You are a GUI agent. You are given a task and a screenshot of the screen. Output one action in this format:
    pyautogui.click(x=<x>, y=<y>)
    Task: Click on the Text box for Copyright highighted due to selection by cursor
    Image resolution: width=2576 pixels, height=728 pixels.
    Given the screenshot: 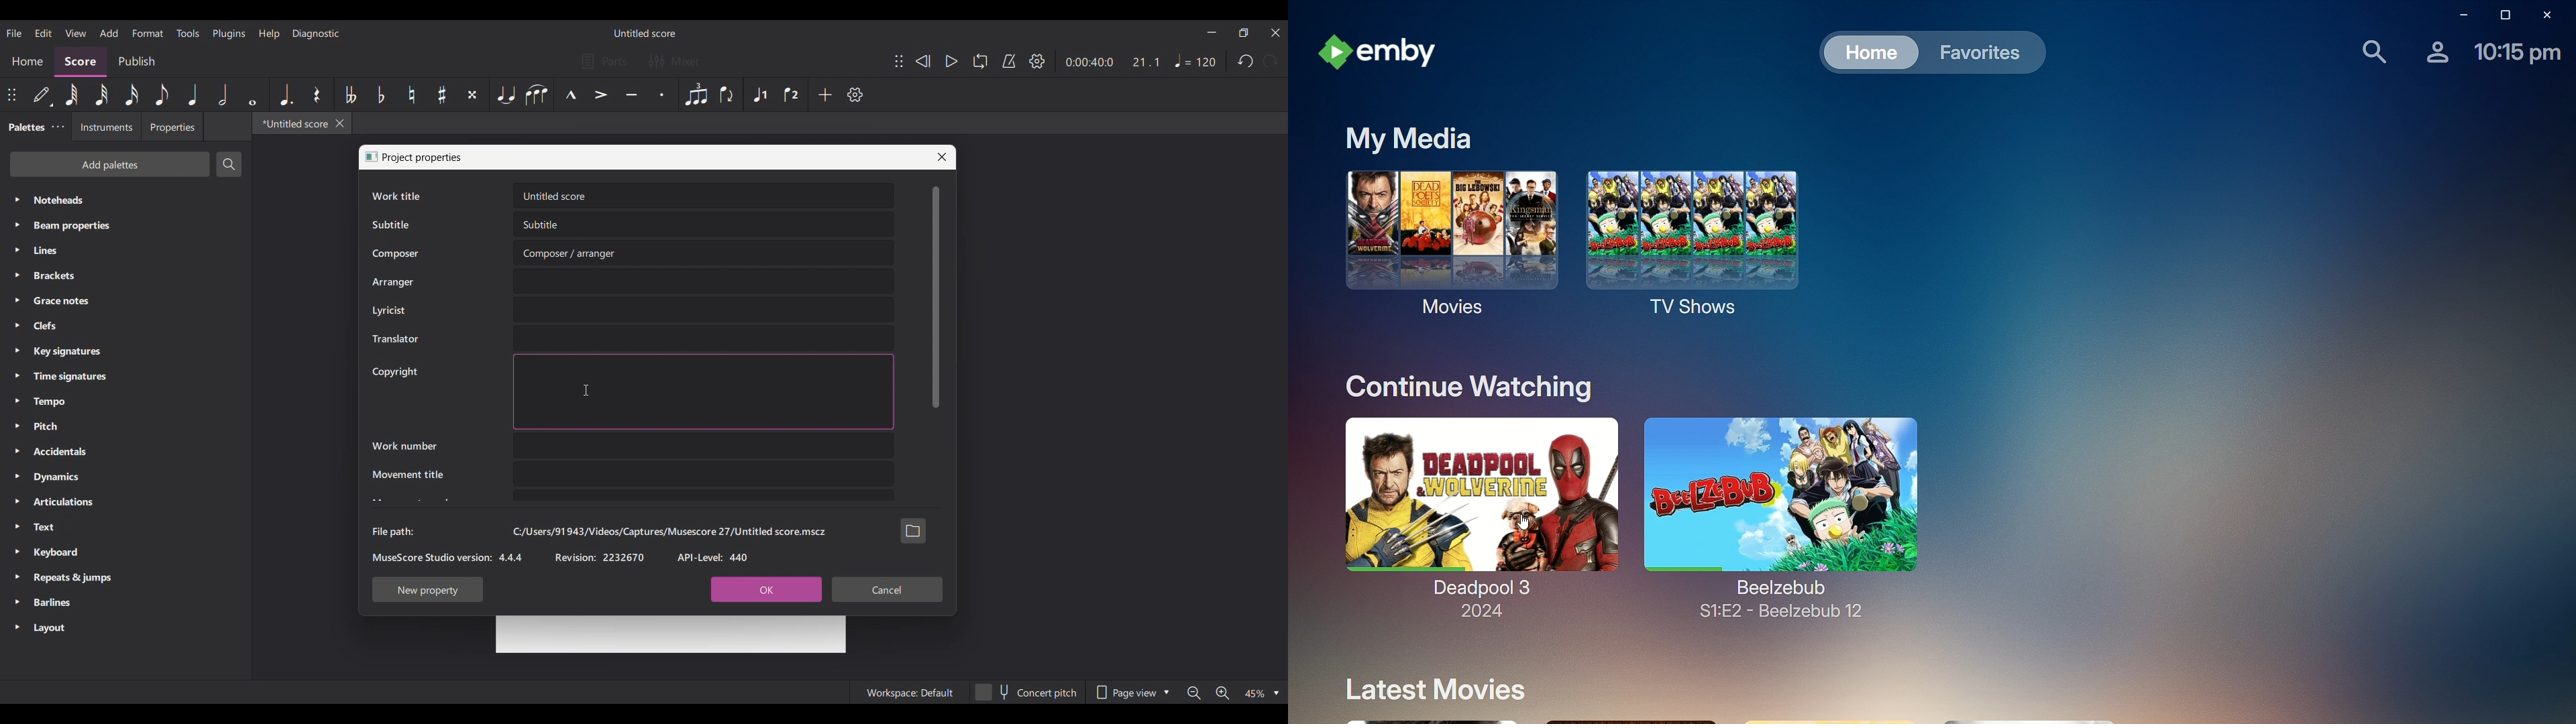 What is the action you would take?
    pyautogui.click(x=703, y=391)
    